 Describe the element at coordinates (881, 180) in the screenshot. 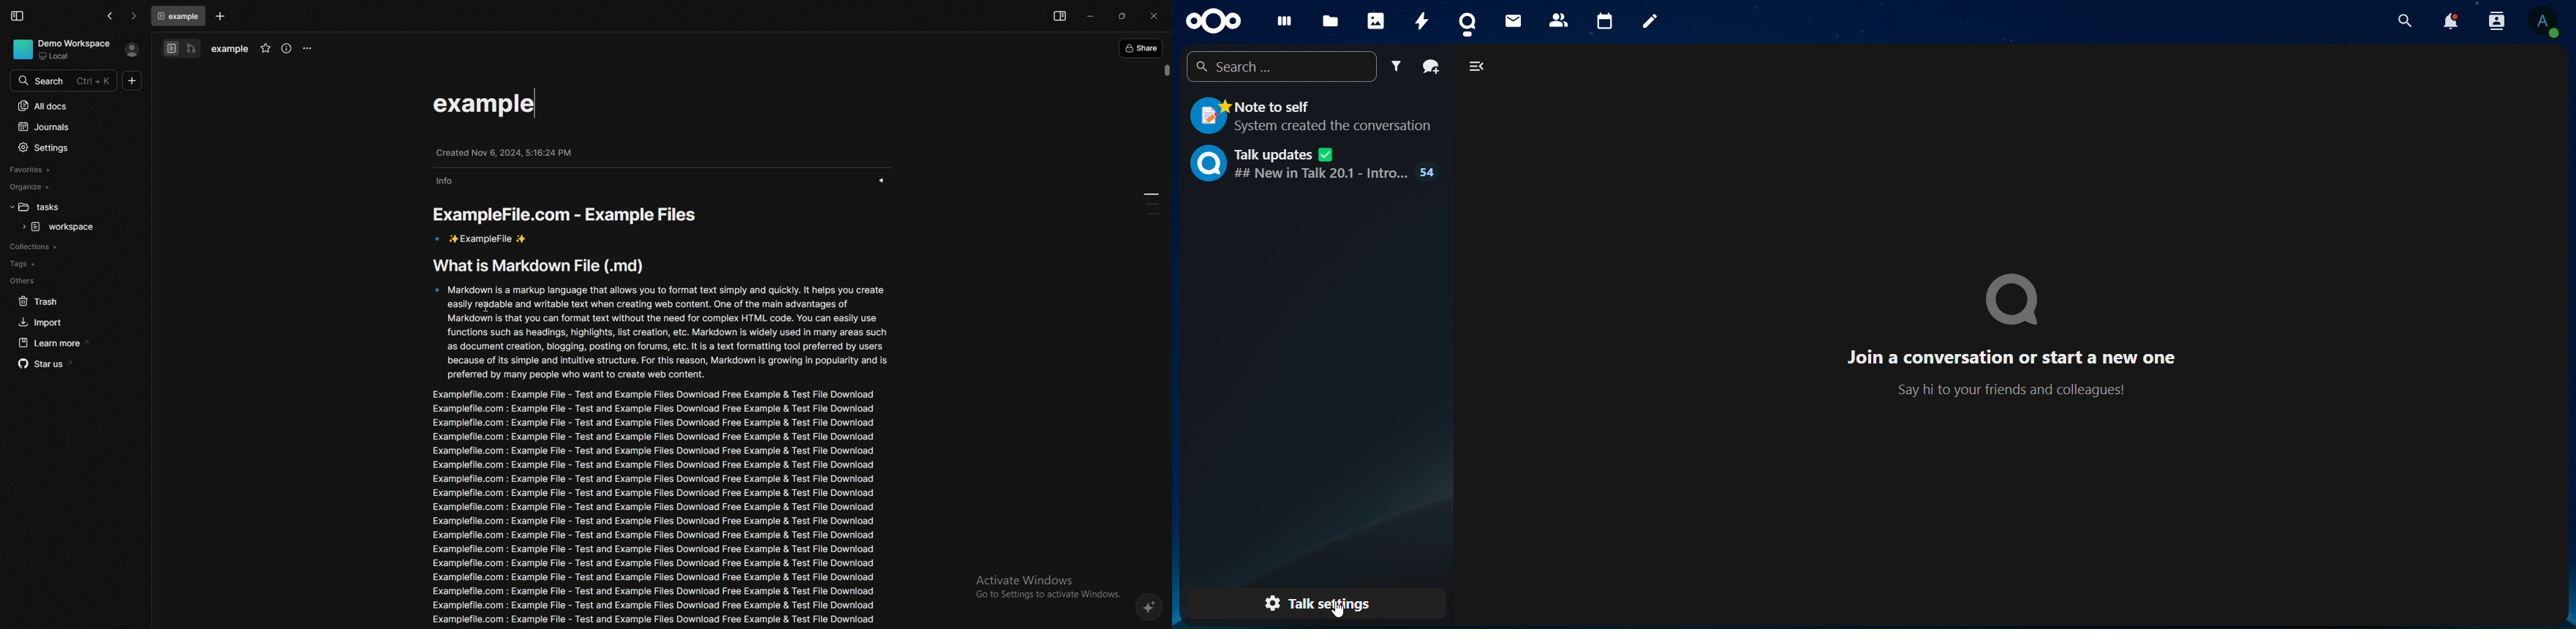

I see `show` at that location.